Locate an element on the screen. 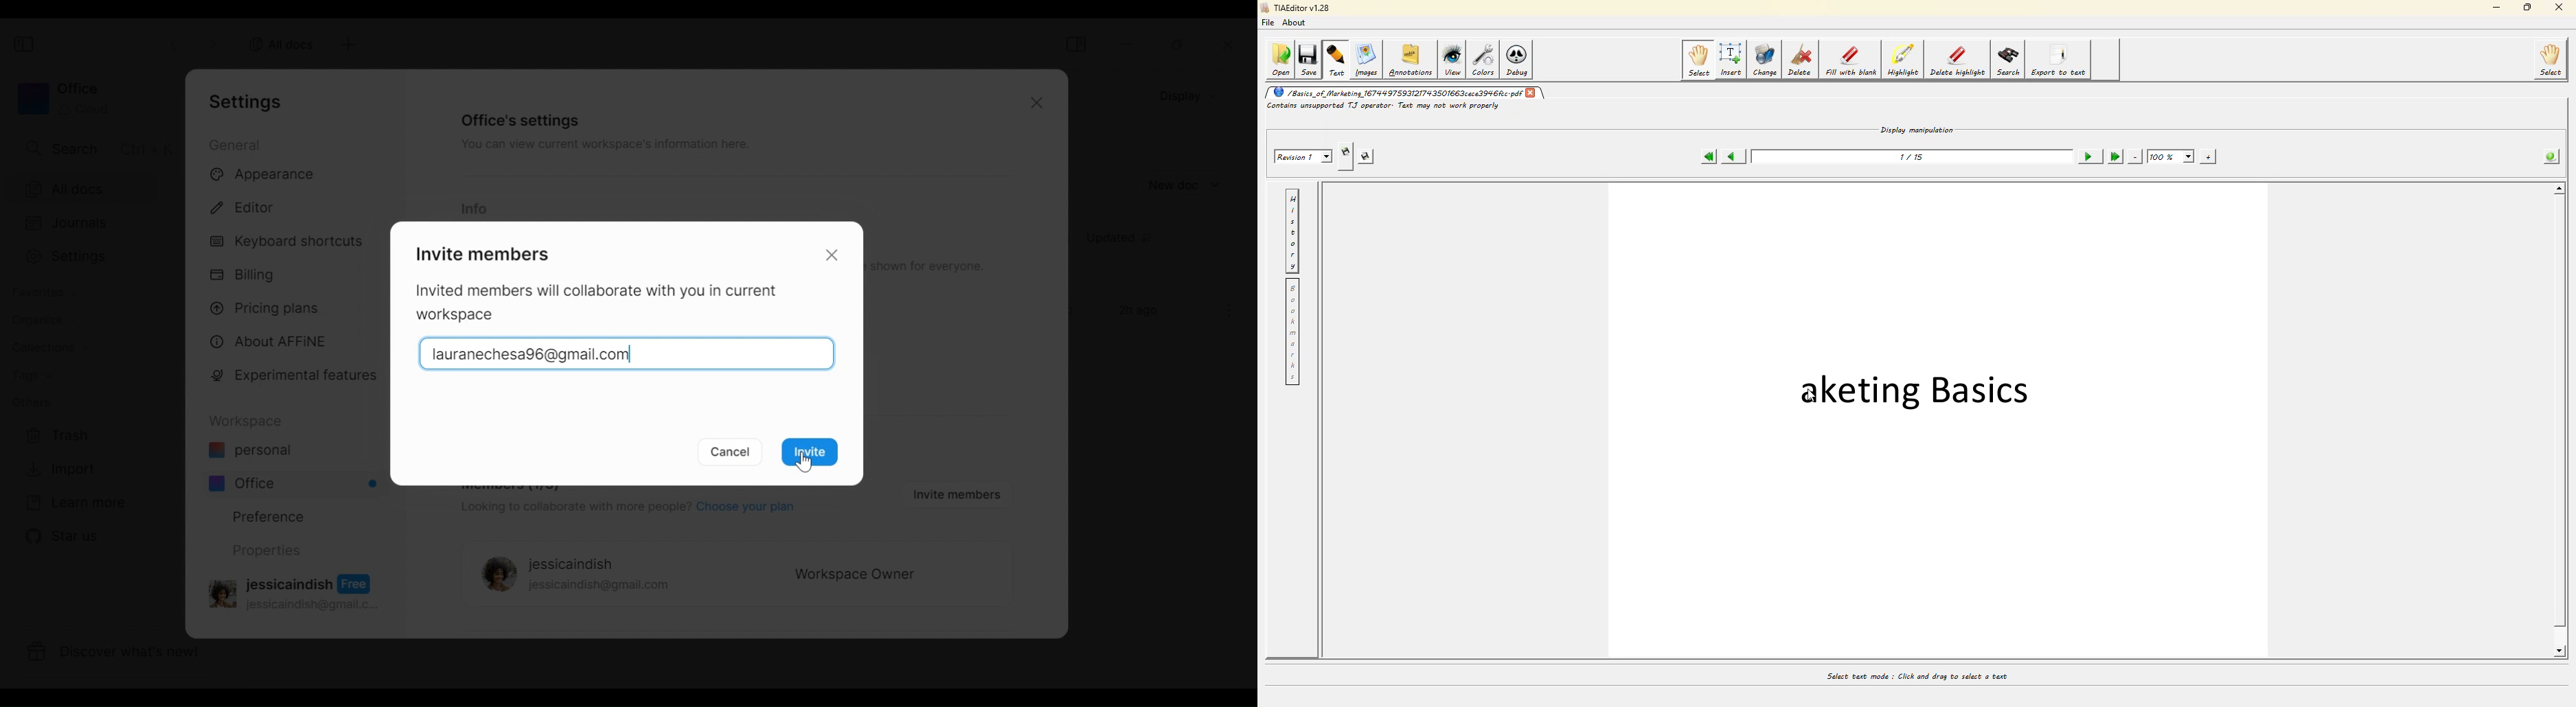 The image size is (2576, 728). Workspace is located at coordinates (250, 421).